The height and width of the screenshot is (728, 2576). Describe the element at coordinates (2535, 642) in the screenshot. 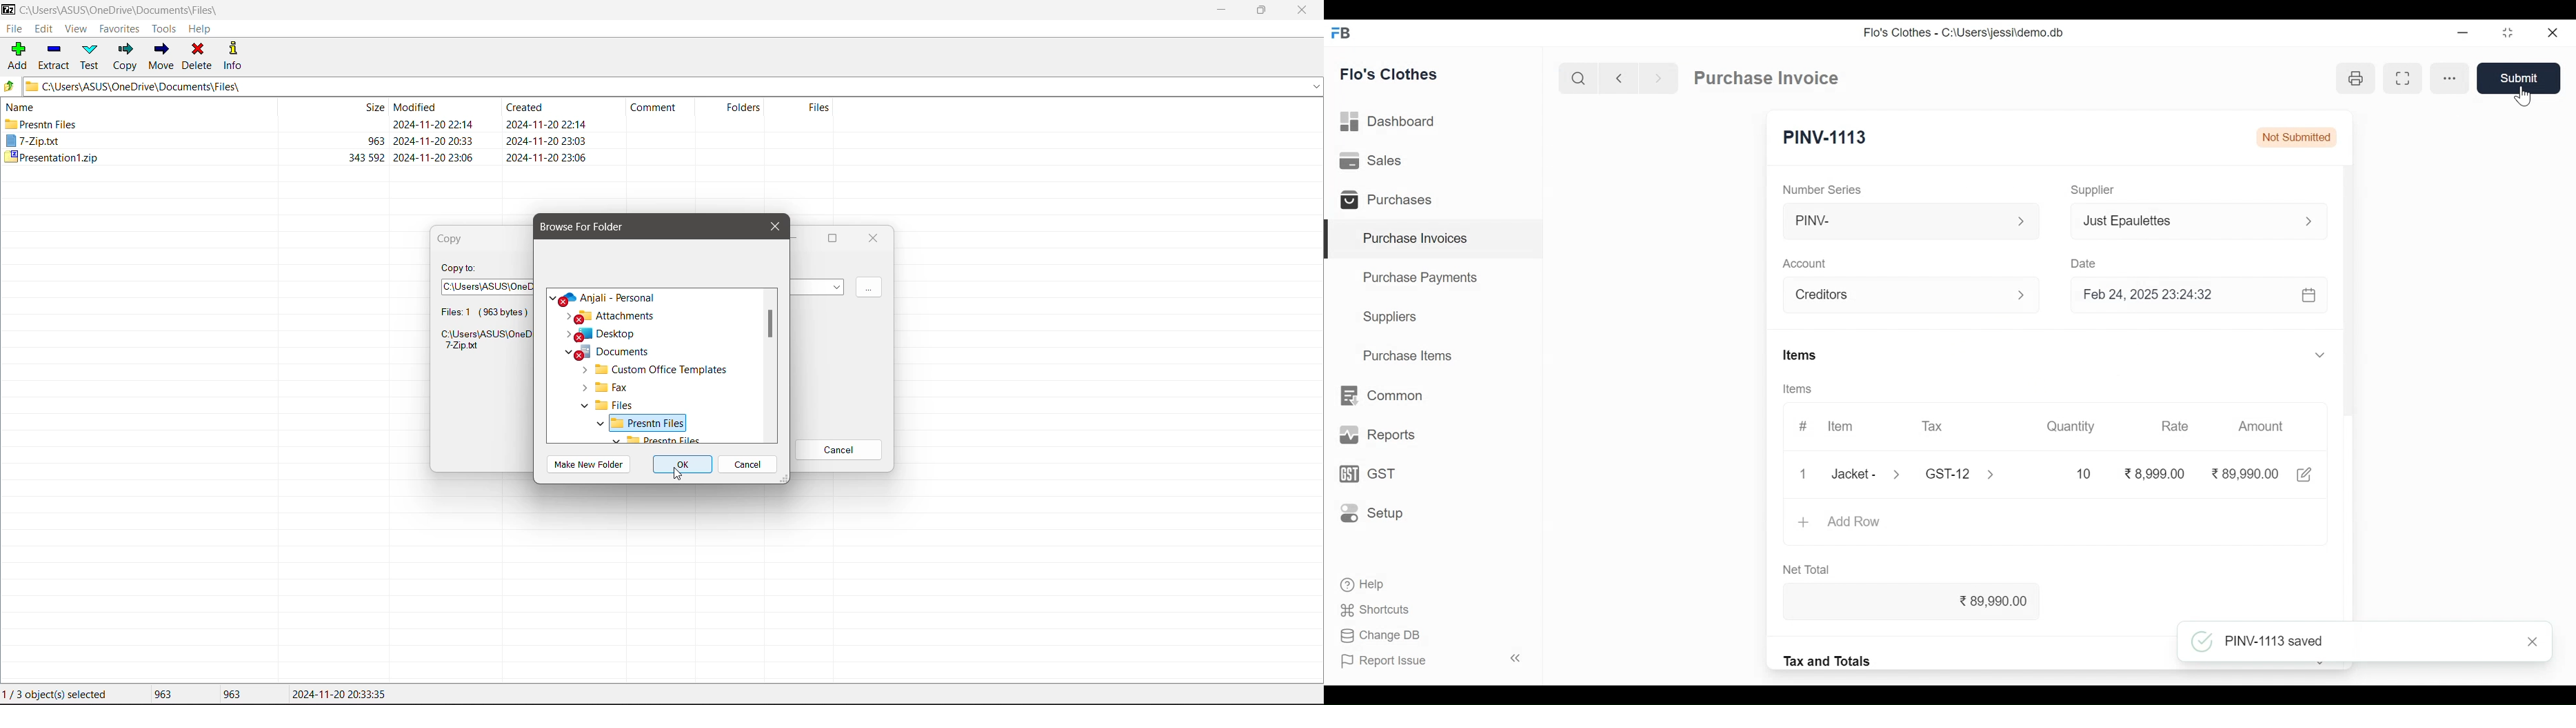

I see `Close` at that location.